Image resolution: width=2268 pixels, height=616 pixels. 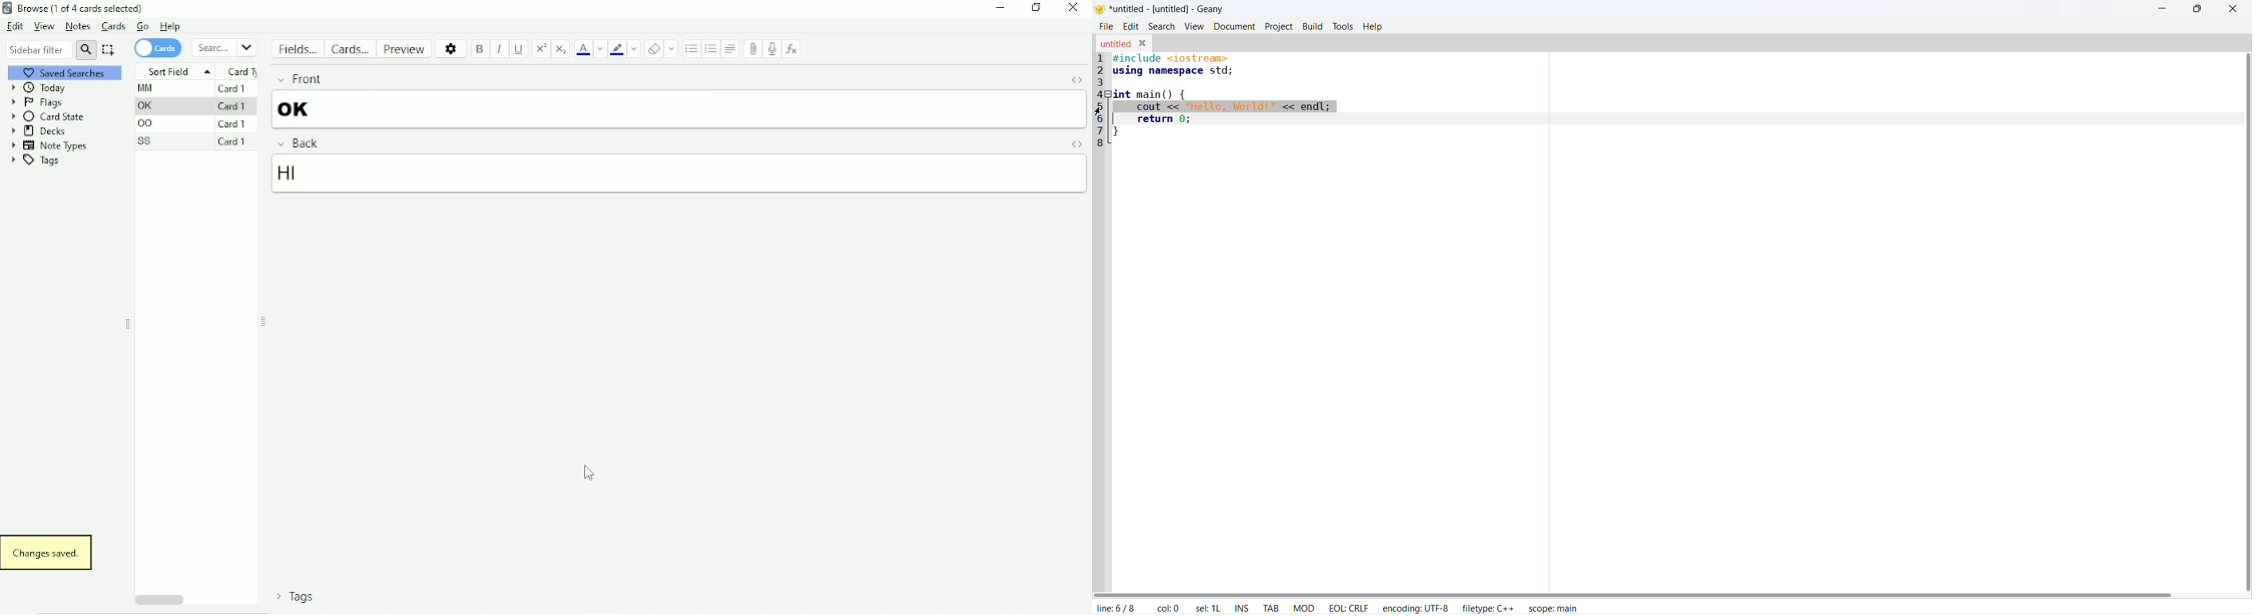 What do you see at coordinates (542, 48) in the screenshot?
I see `Superscript` at bounding box center [542, 48].